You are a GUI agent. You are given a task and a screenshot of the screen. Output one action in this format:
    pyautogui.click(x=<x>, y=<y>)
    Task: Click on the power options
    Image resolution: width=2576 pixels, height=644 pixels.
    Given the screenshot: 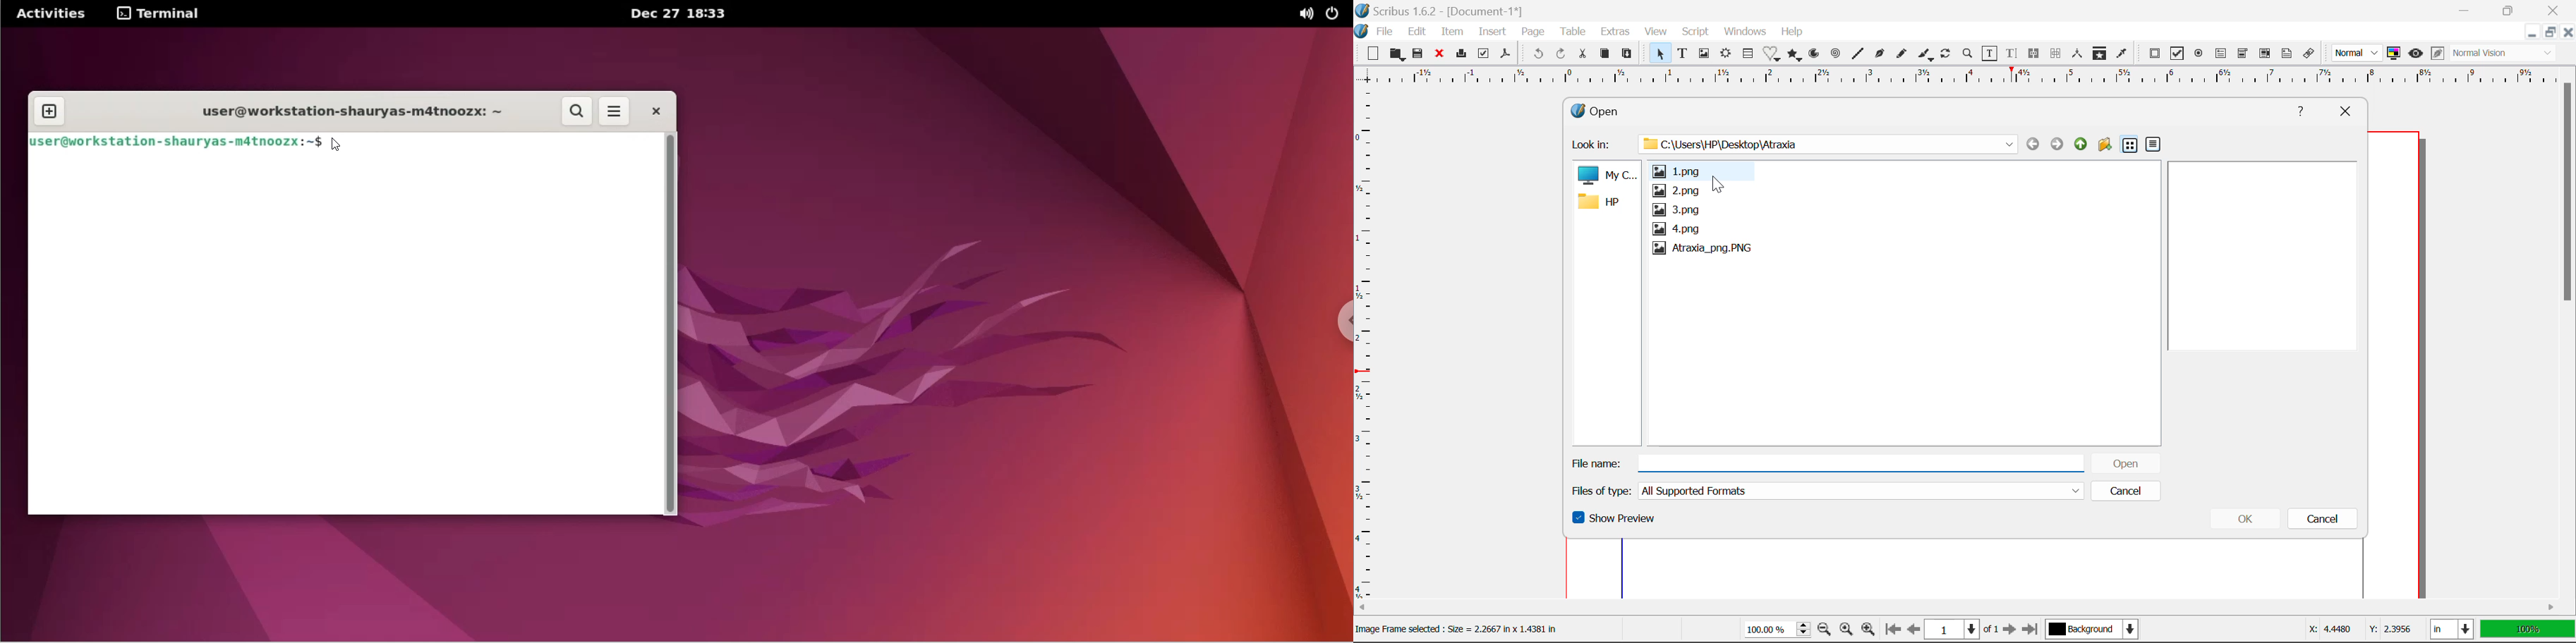 What is the action you would take?
    pyautogui.click(x=1337, y=14)
    